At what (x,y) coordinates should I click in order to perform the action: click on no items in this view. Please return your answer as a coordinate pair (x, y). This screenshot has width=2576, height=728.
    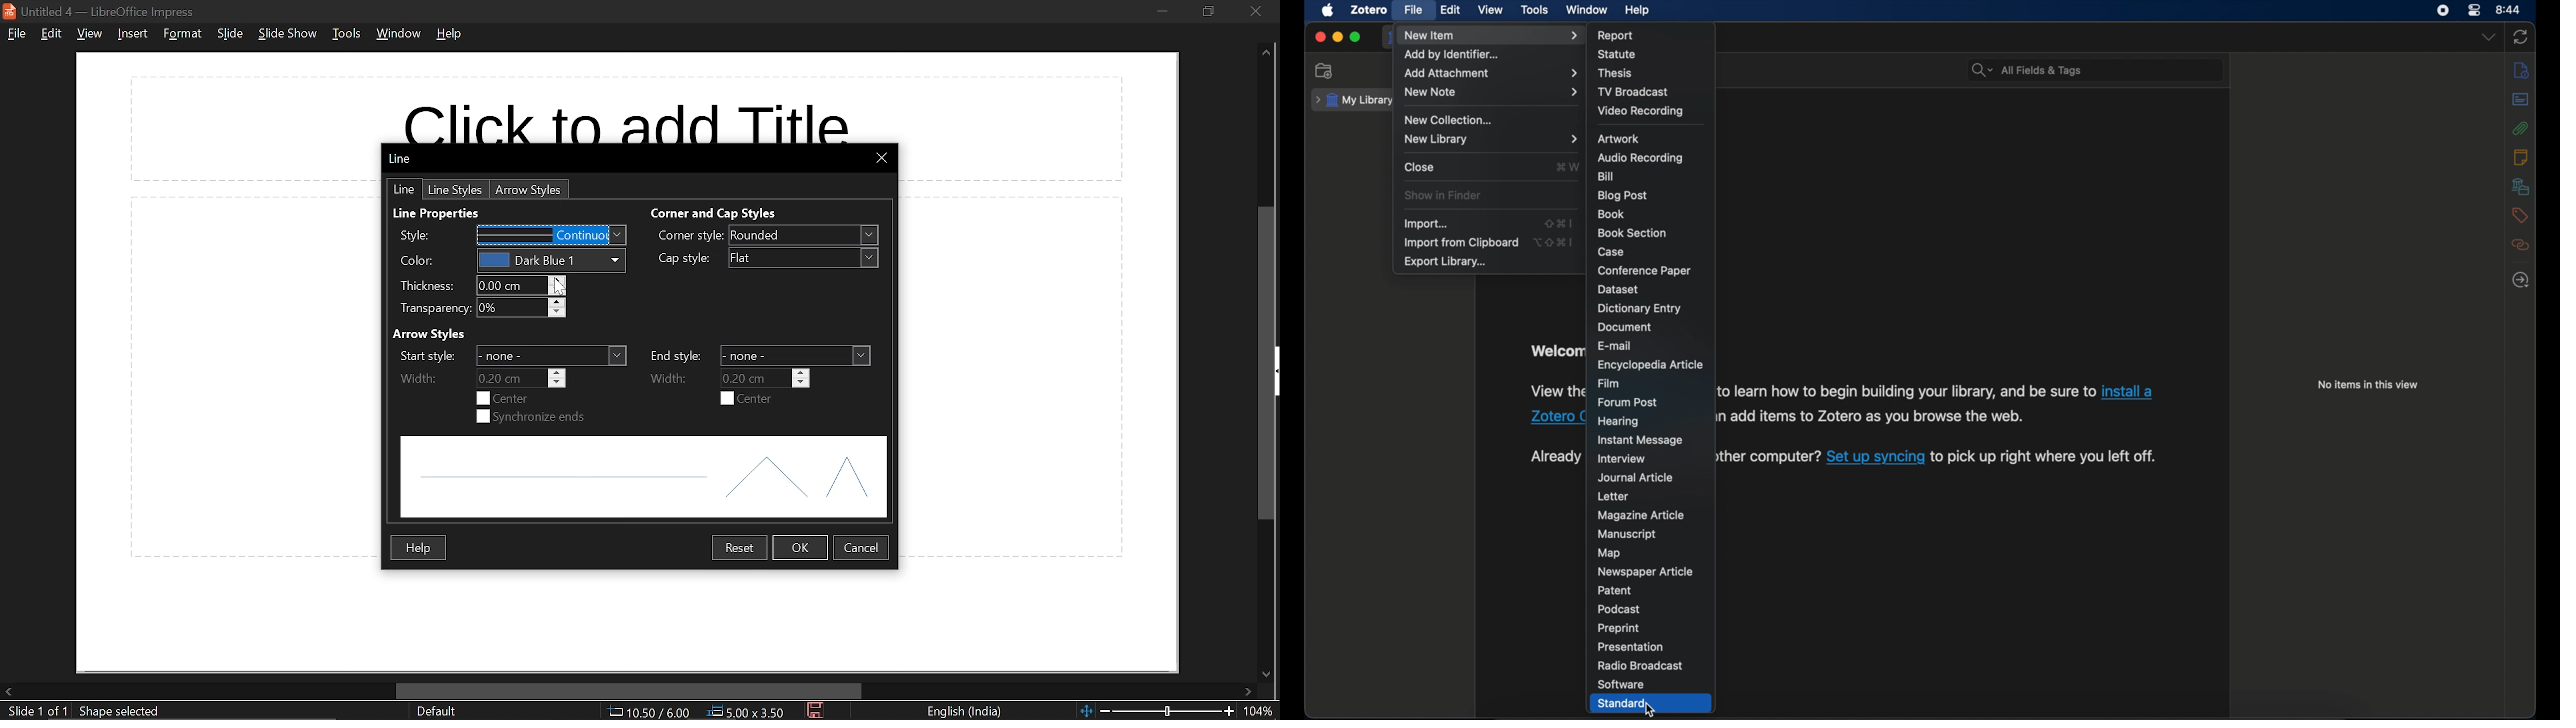
    Looking at the image, I should click on (2367, 385).